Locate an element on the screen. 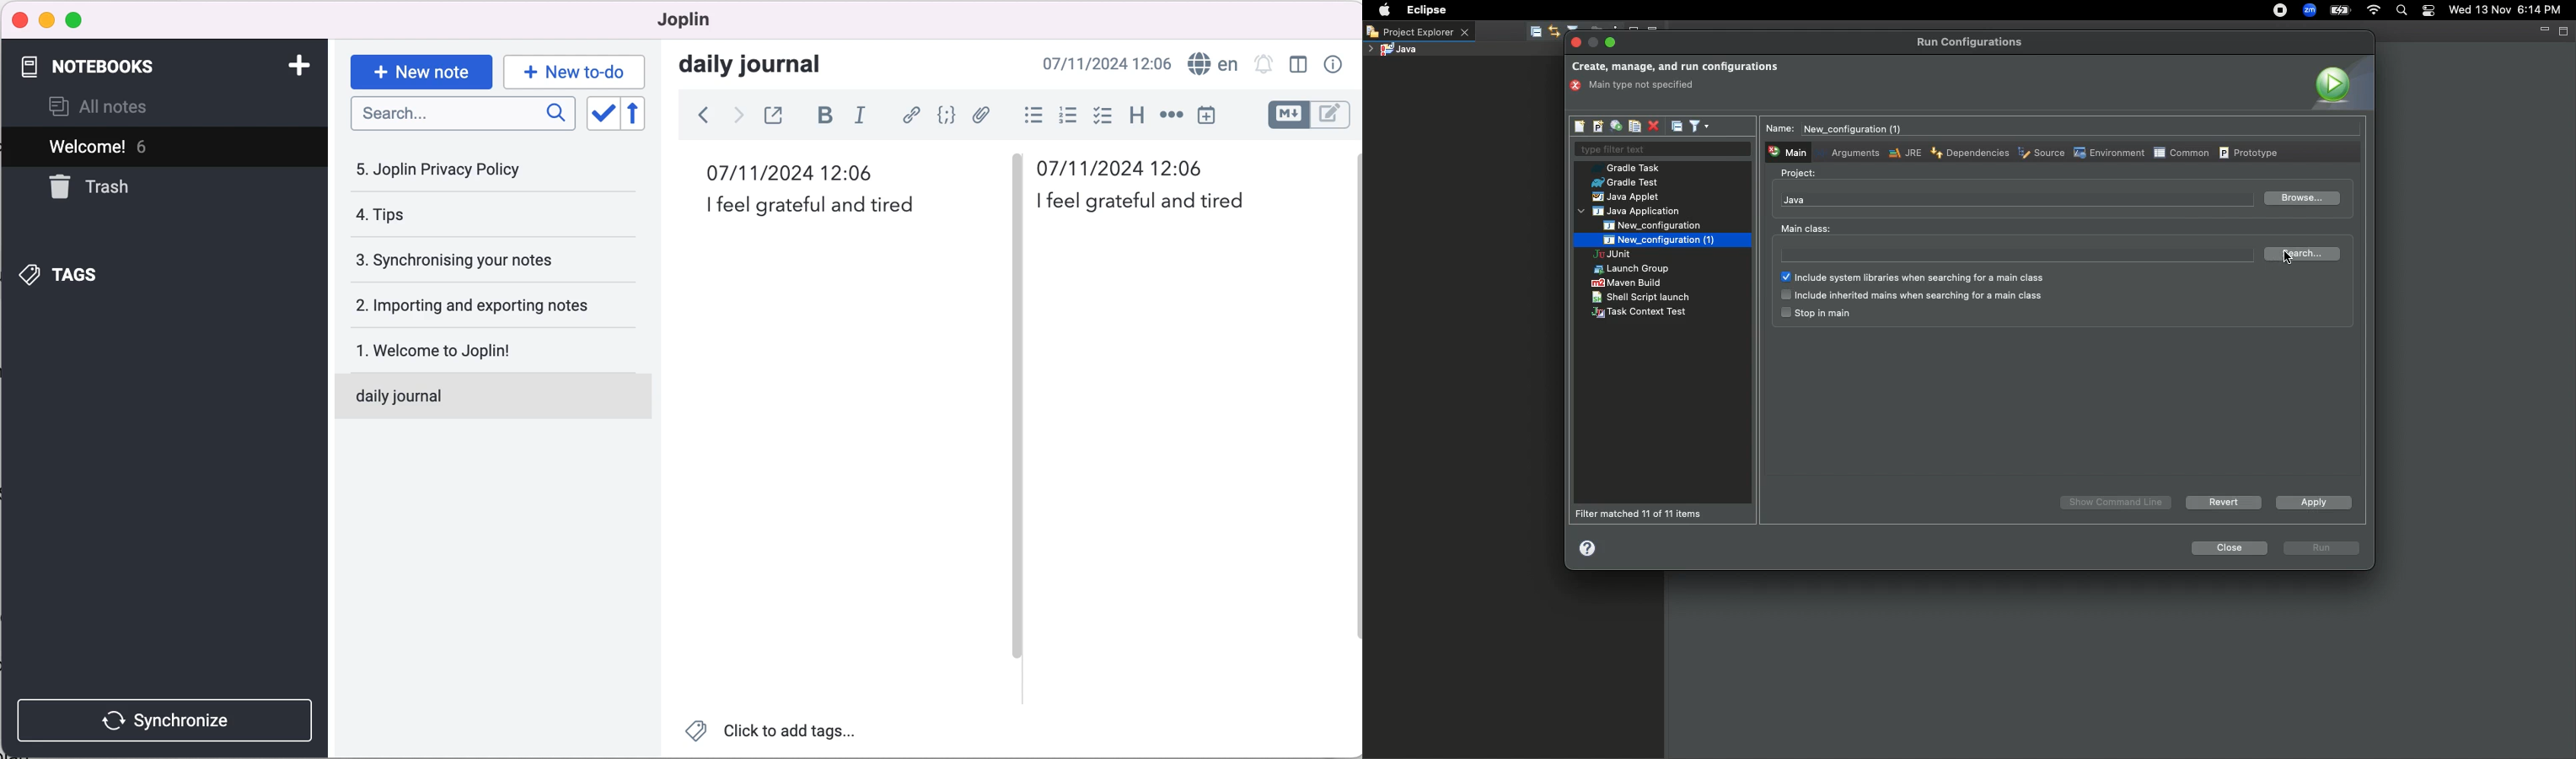 The height and width of the screenshot is (784, 2576). notebooks is located at coordinates (99, 67).